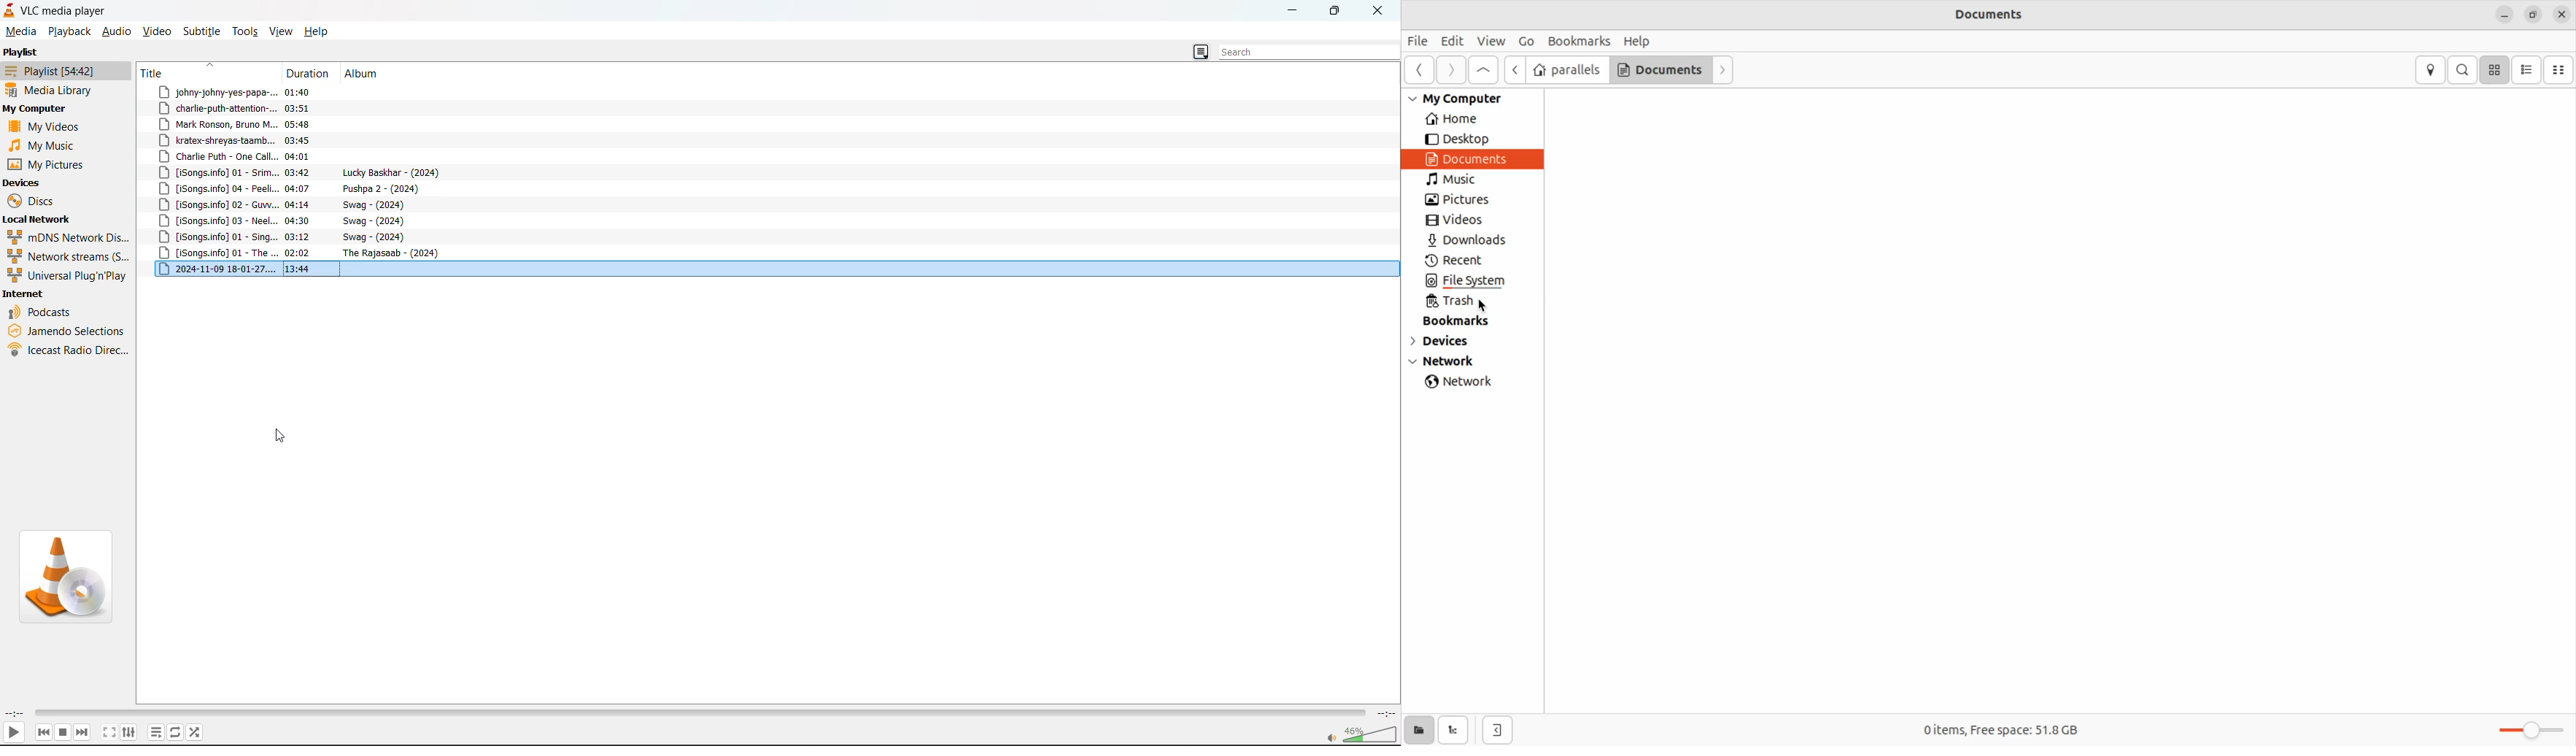 The width and height of the screenshot is (2576, 756). Describe the element at coordinates (1419, 43) in the screenshot. I see `File` at that location.